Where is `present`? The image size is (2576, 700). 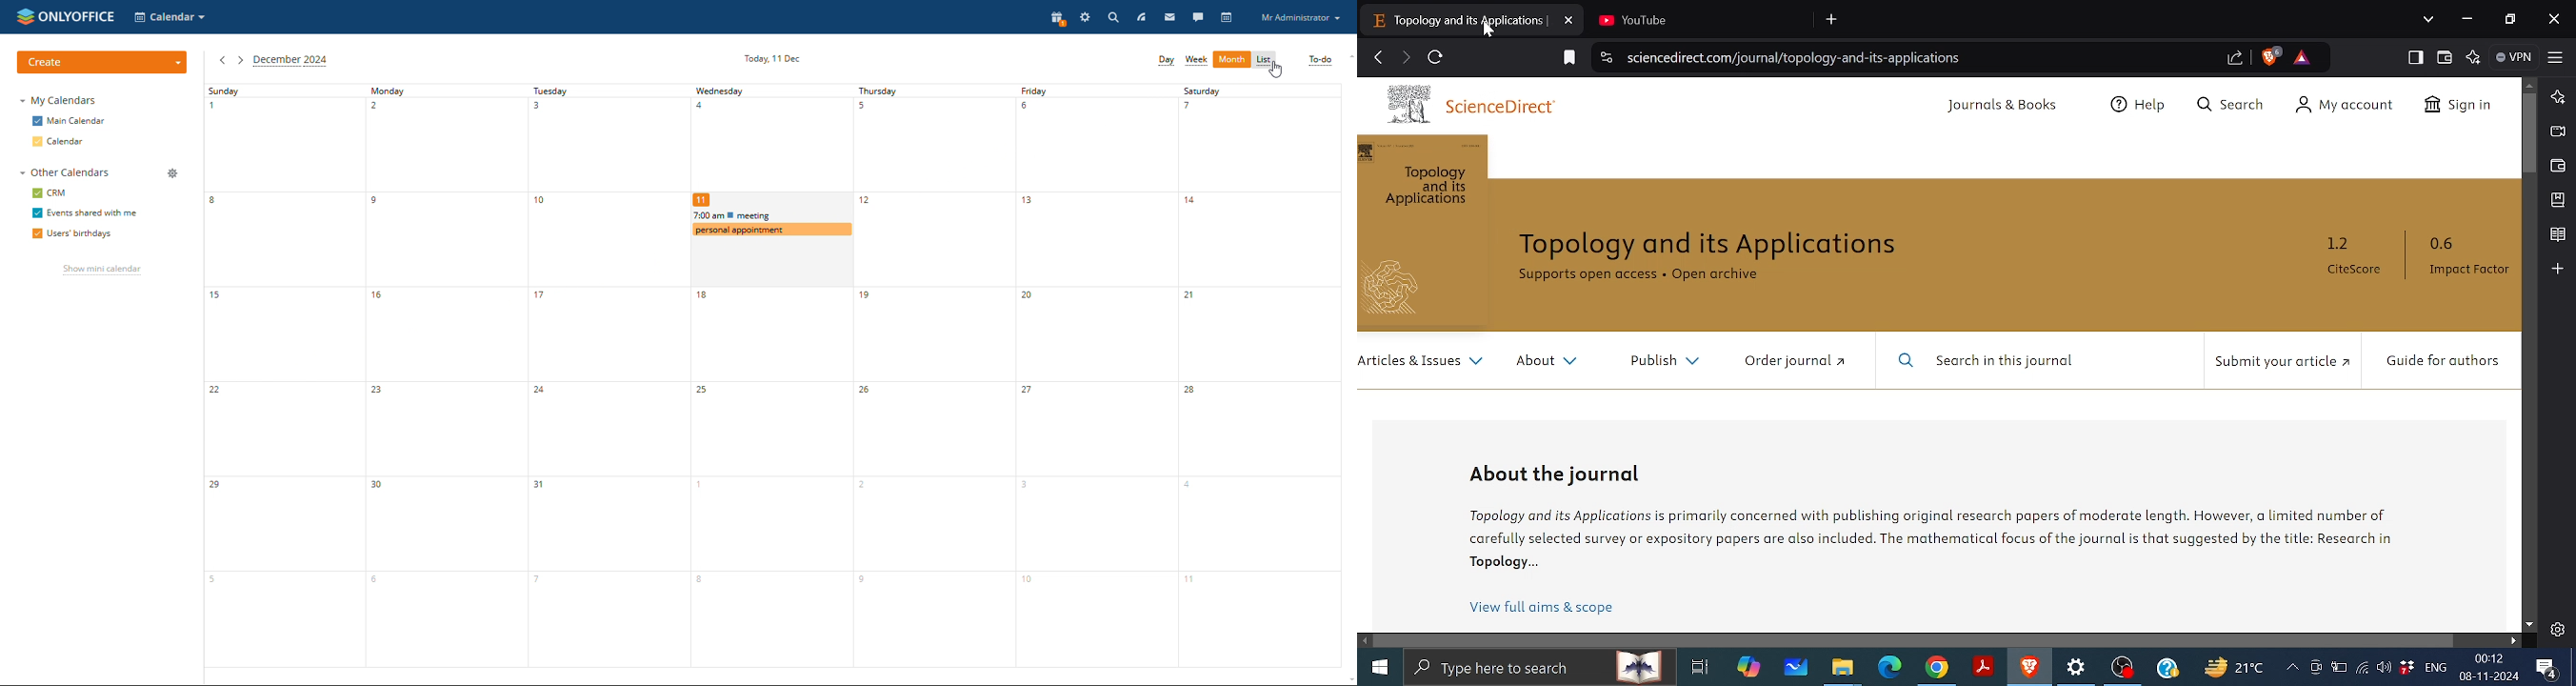
present is located at coordinates (1057, 18).